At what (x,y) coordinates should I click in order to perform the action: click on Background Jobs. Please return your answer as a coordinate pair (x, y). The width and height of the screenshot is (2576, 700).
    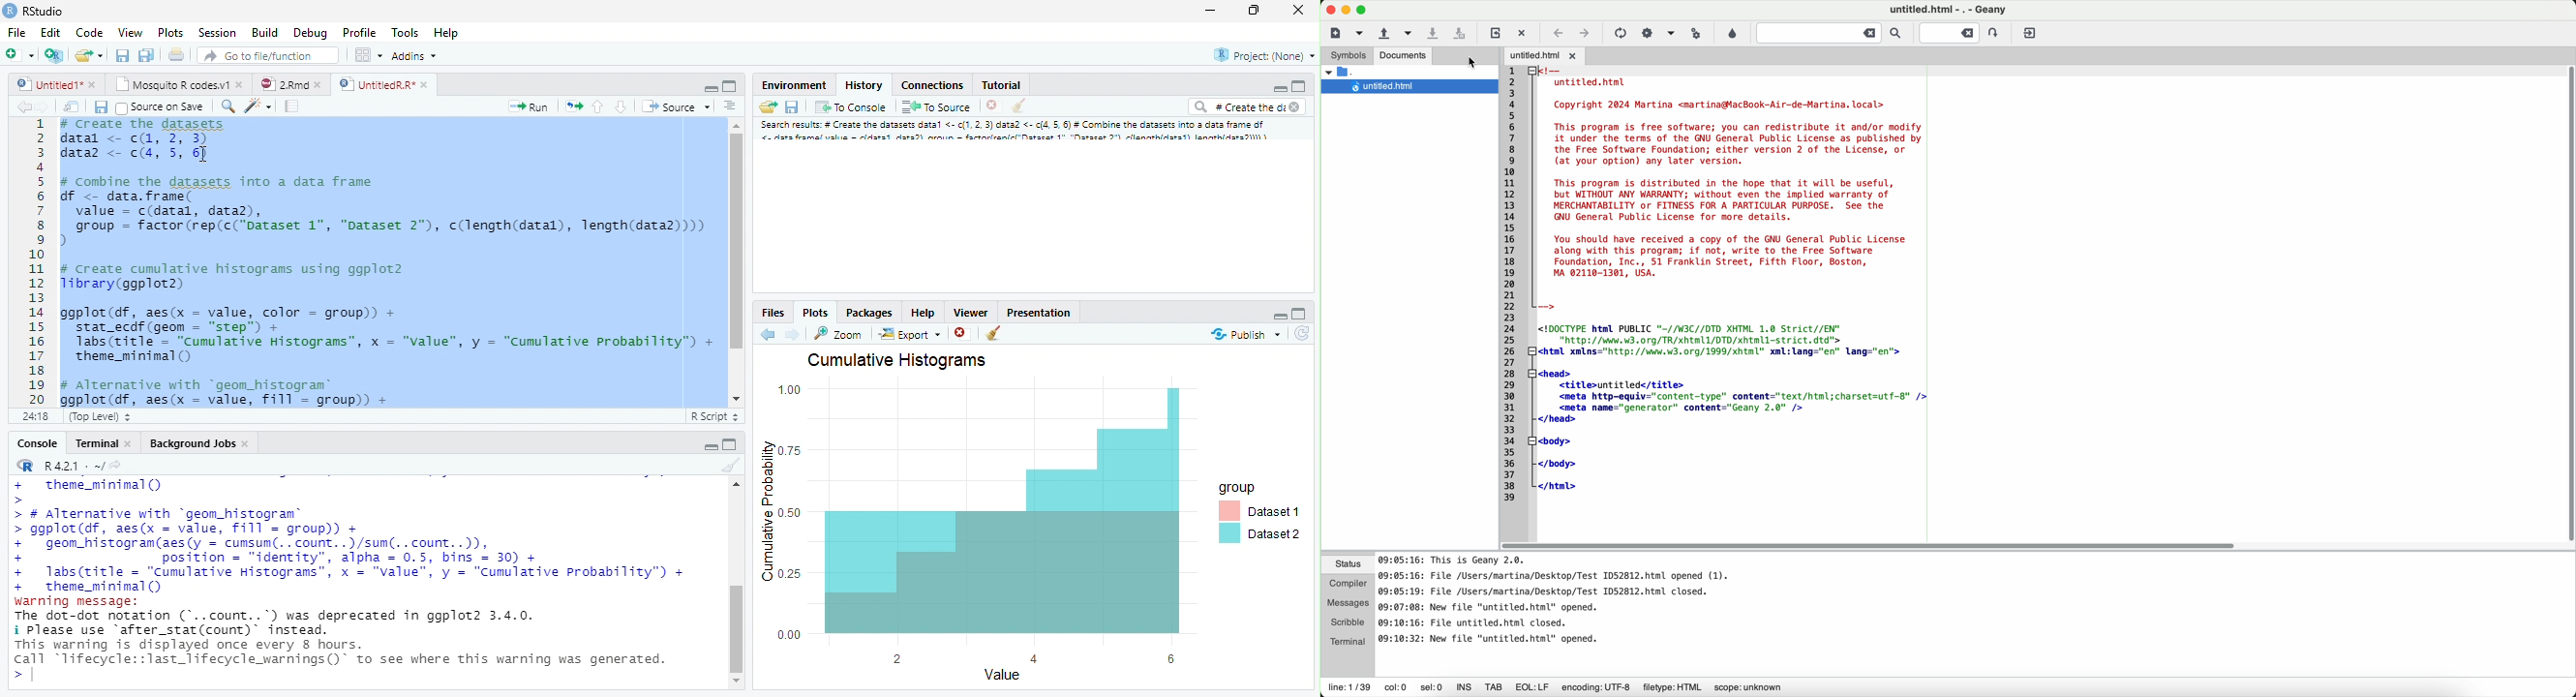
    Looking at the image, I should click on (200, 443).